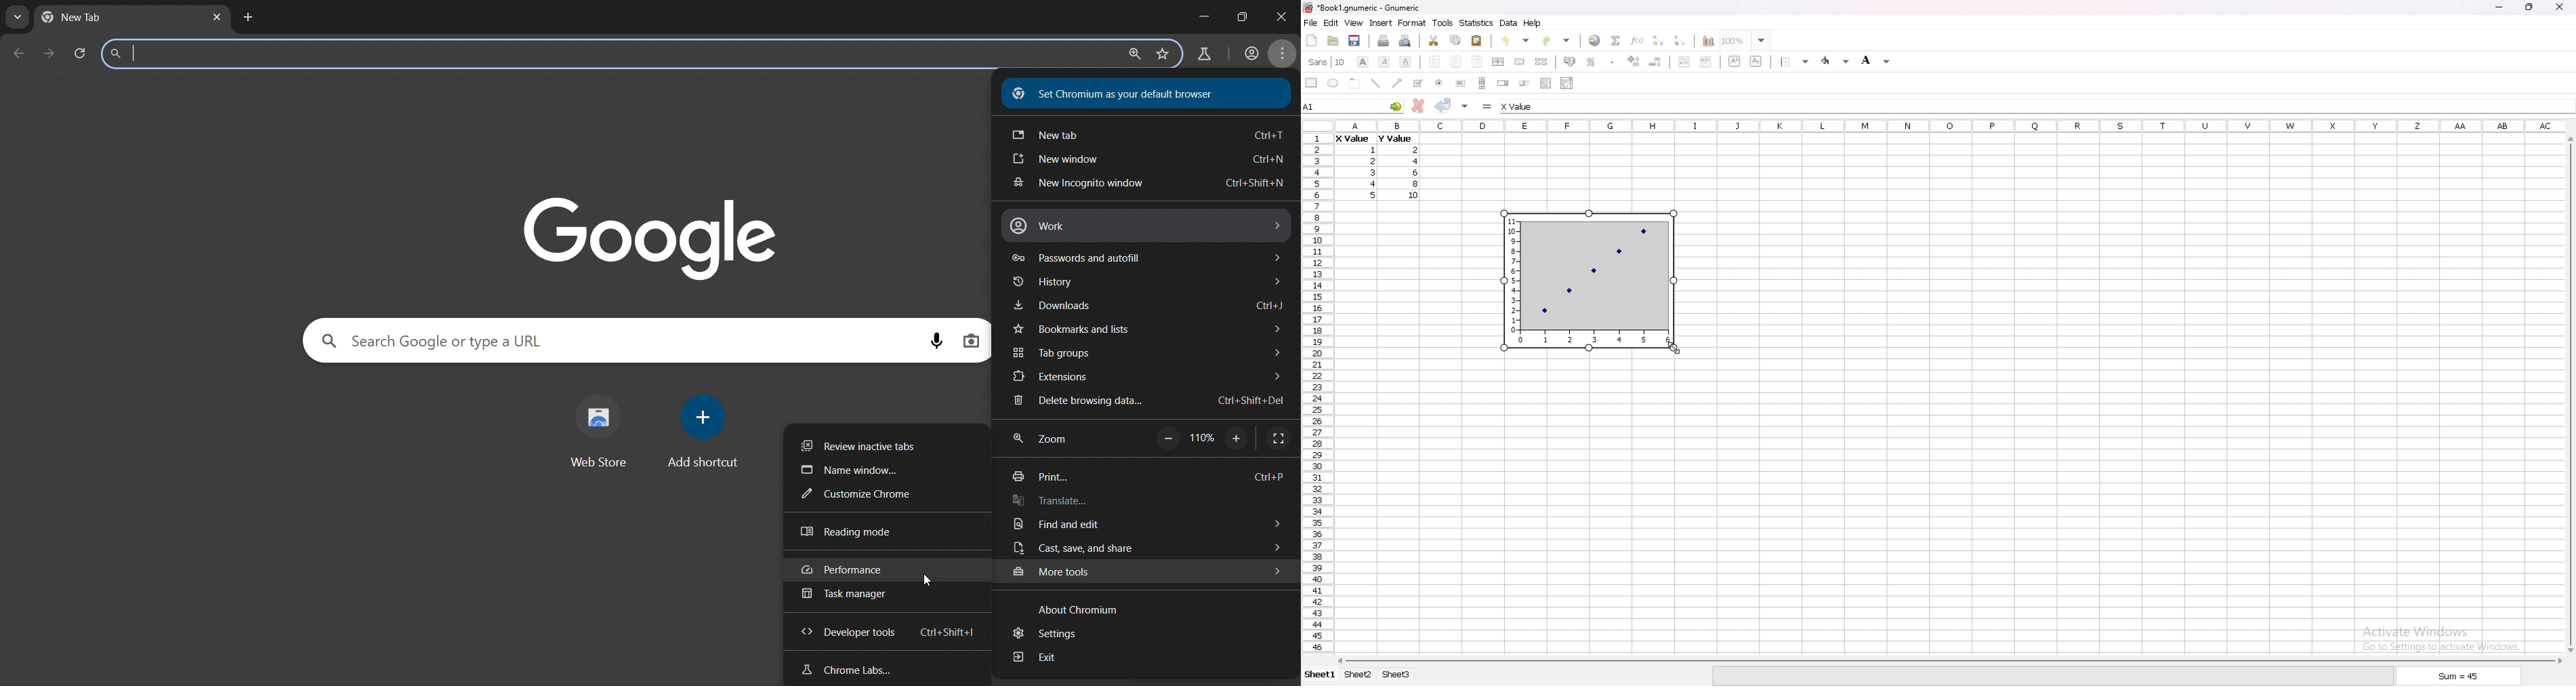 This screenshot has height=700, width=2576. What do you see at coordinates (1615, 40) in the screenshot?
I see `summation` at bounding box center [1615, 40].